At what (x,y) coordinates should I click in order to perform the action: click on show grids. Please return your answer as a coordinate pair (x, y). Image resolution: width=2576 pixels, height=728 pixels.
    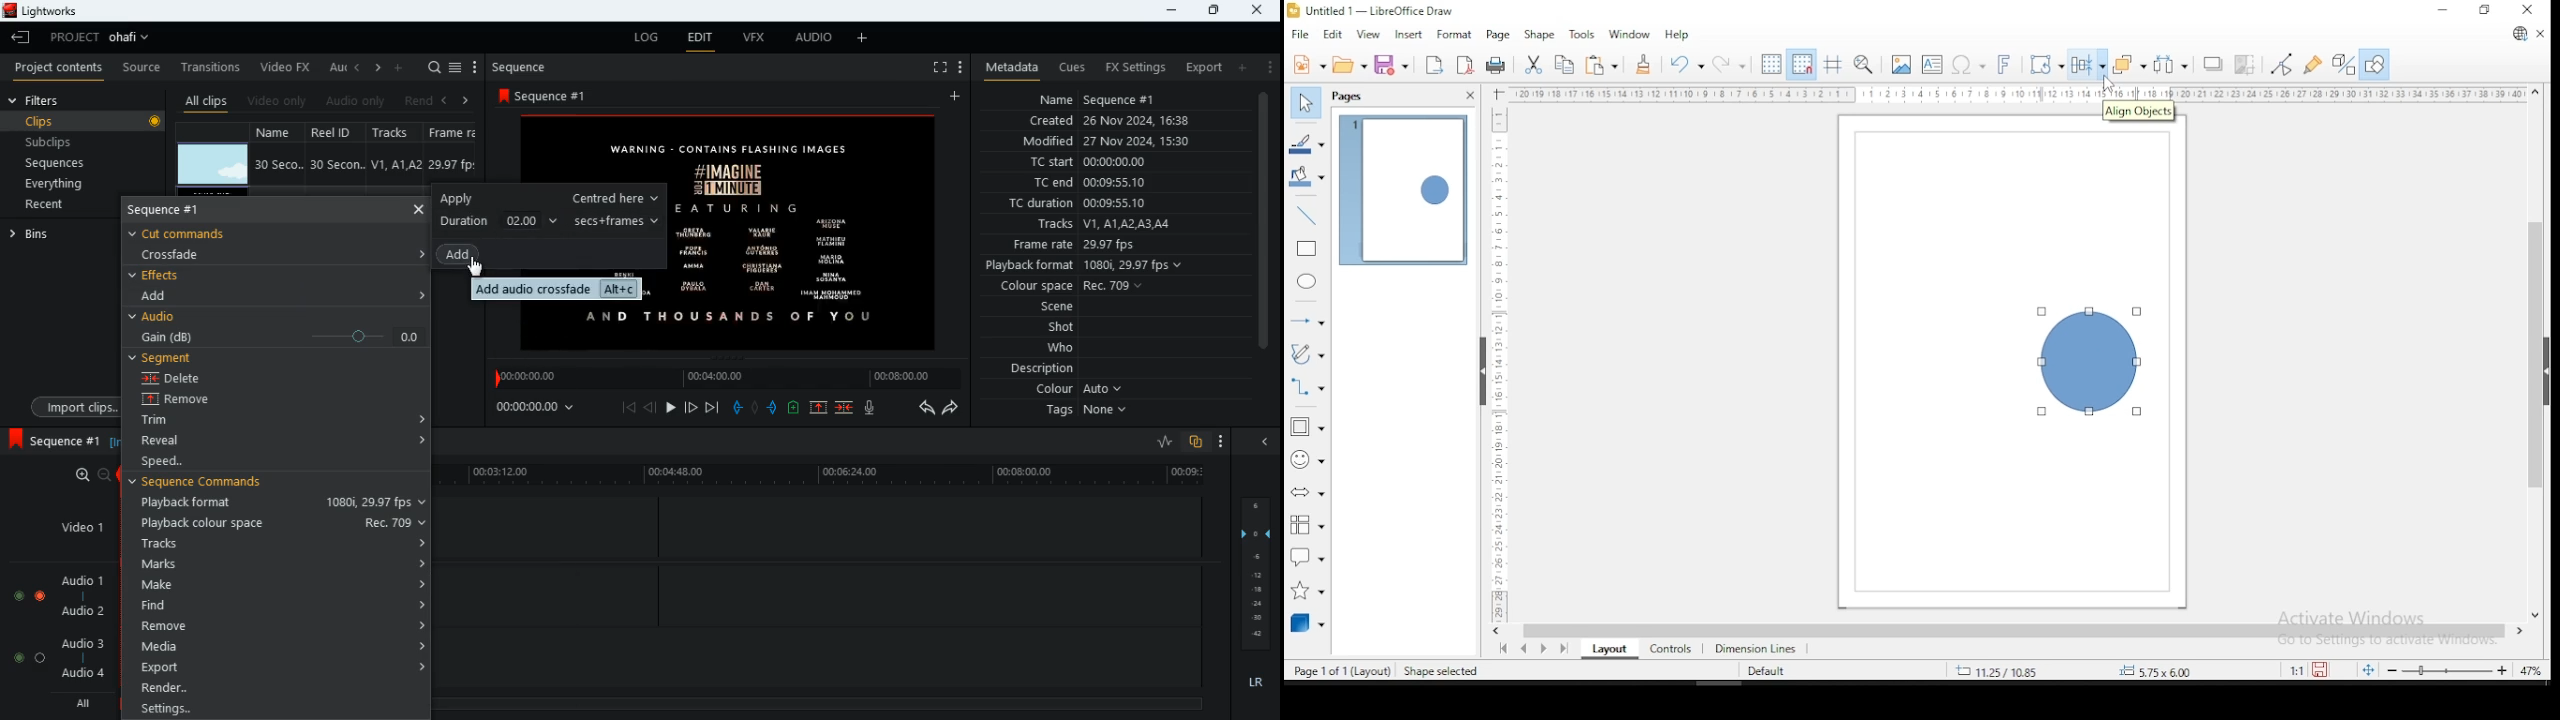
    Looking at the image, I should click on (1769, 66).